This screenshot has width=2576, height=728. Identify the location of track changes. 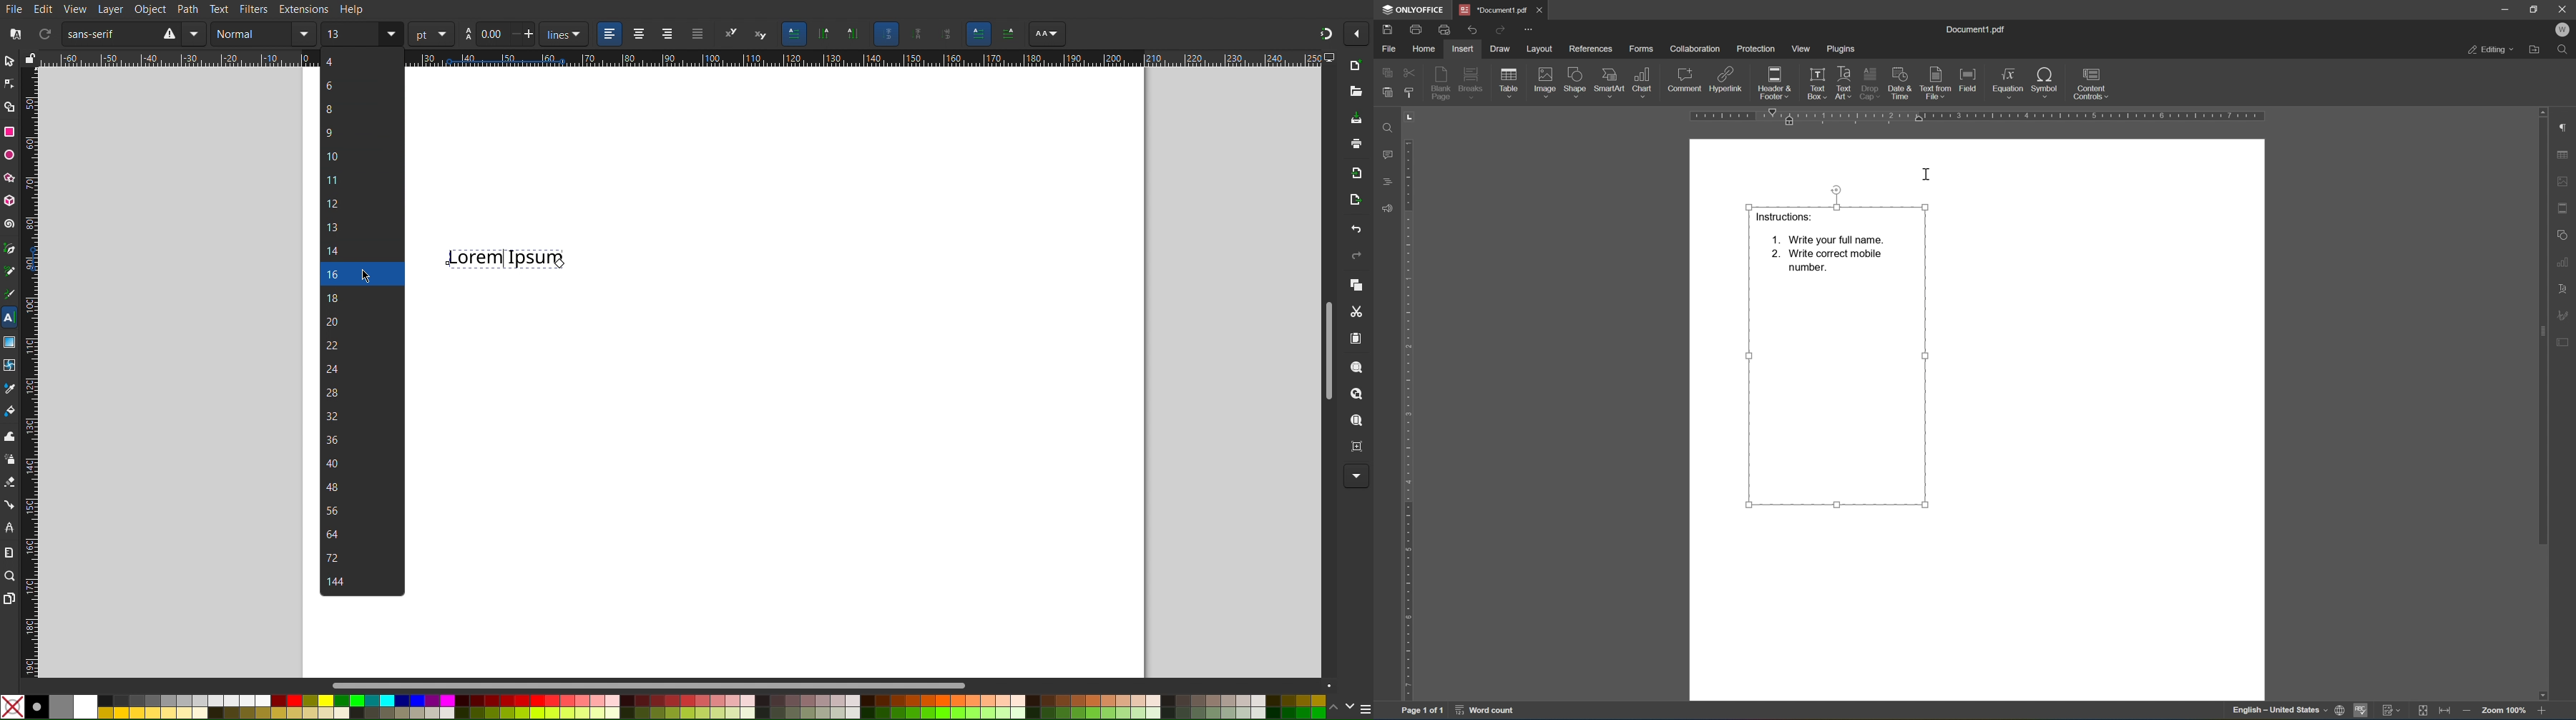
(2392, 712).